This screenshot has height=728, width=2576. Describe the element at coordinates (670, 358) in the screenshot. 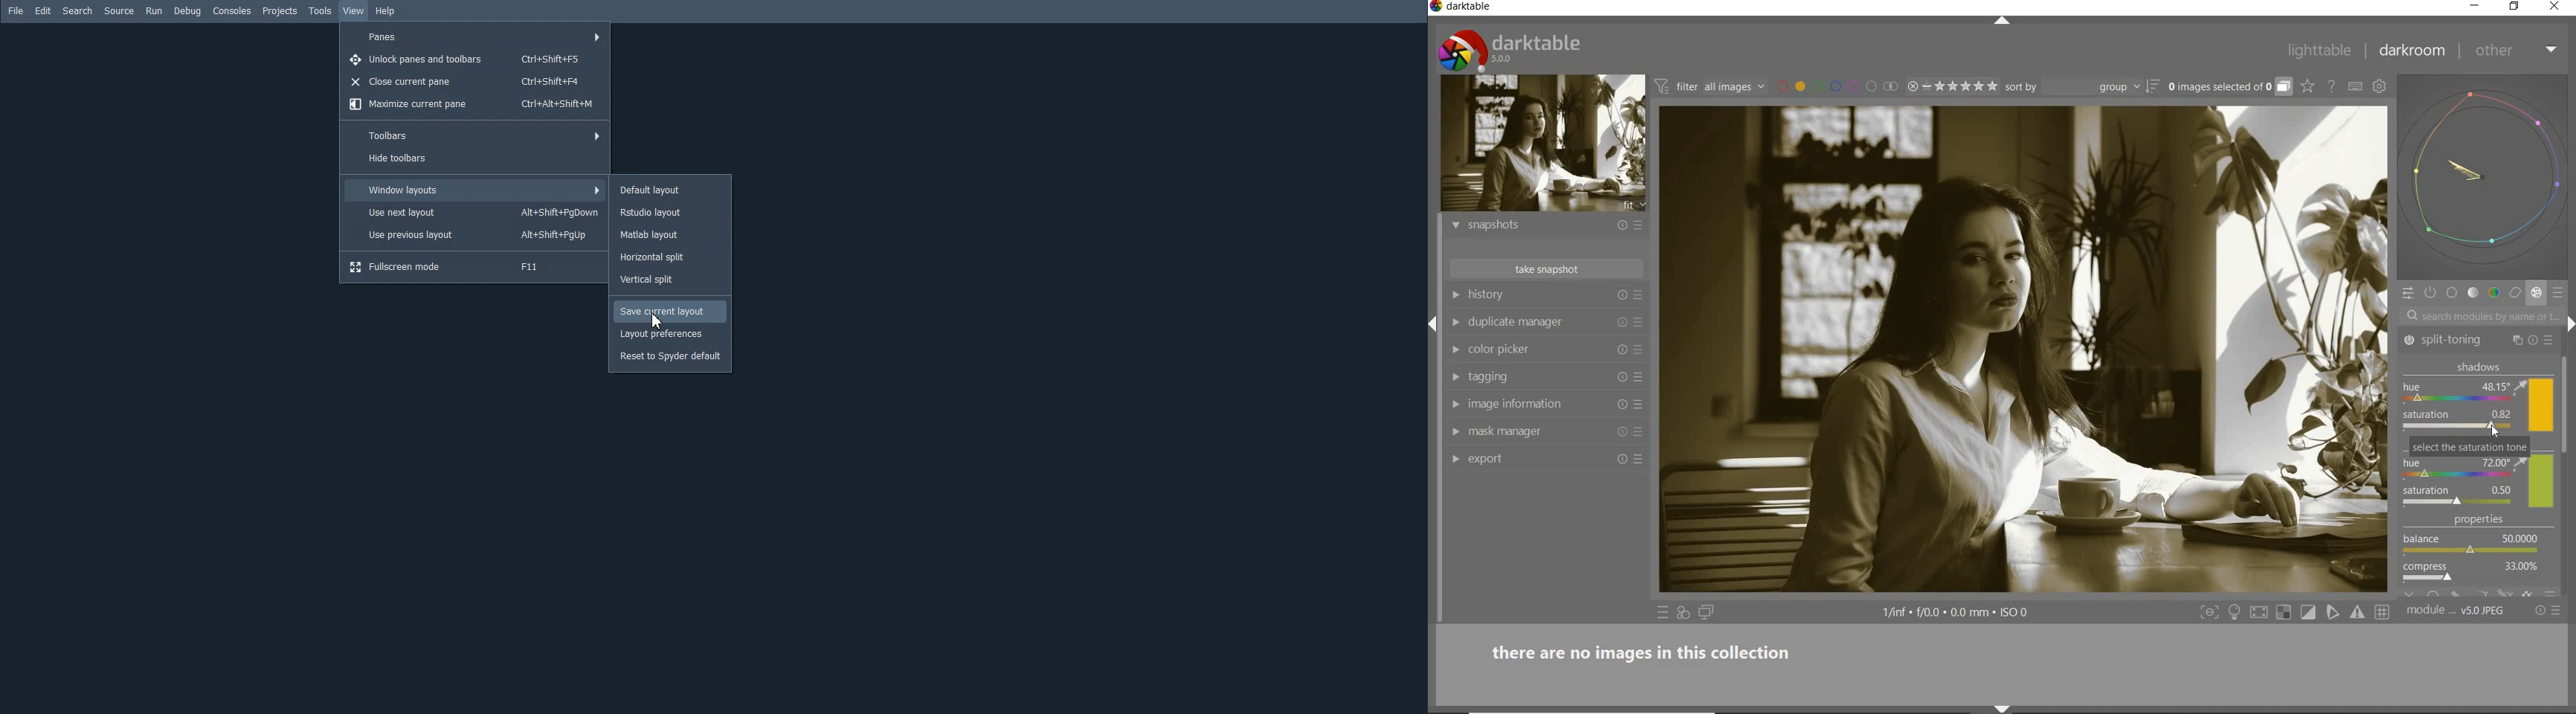

I see `Reset to spyder default` at that location.